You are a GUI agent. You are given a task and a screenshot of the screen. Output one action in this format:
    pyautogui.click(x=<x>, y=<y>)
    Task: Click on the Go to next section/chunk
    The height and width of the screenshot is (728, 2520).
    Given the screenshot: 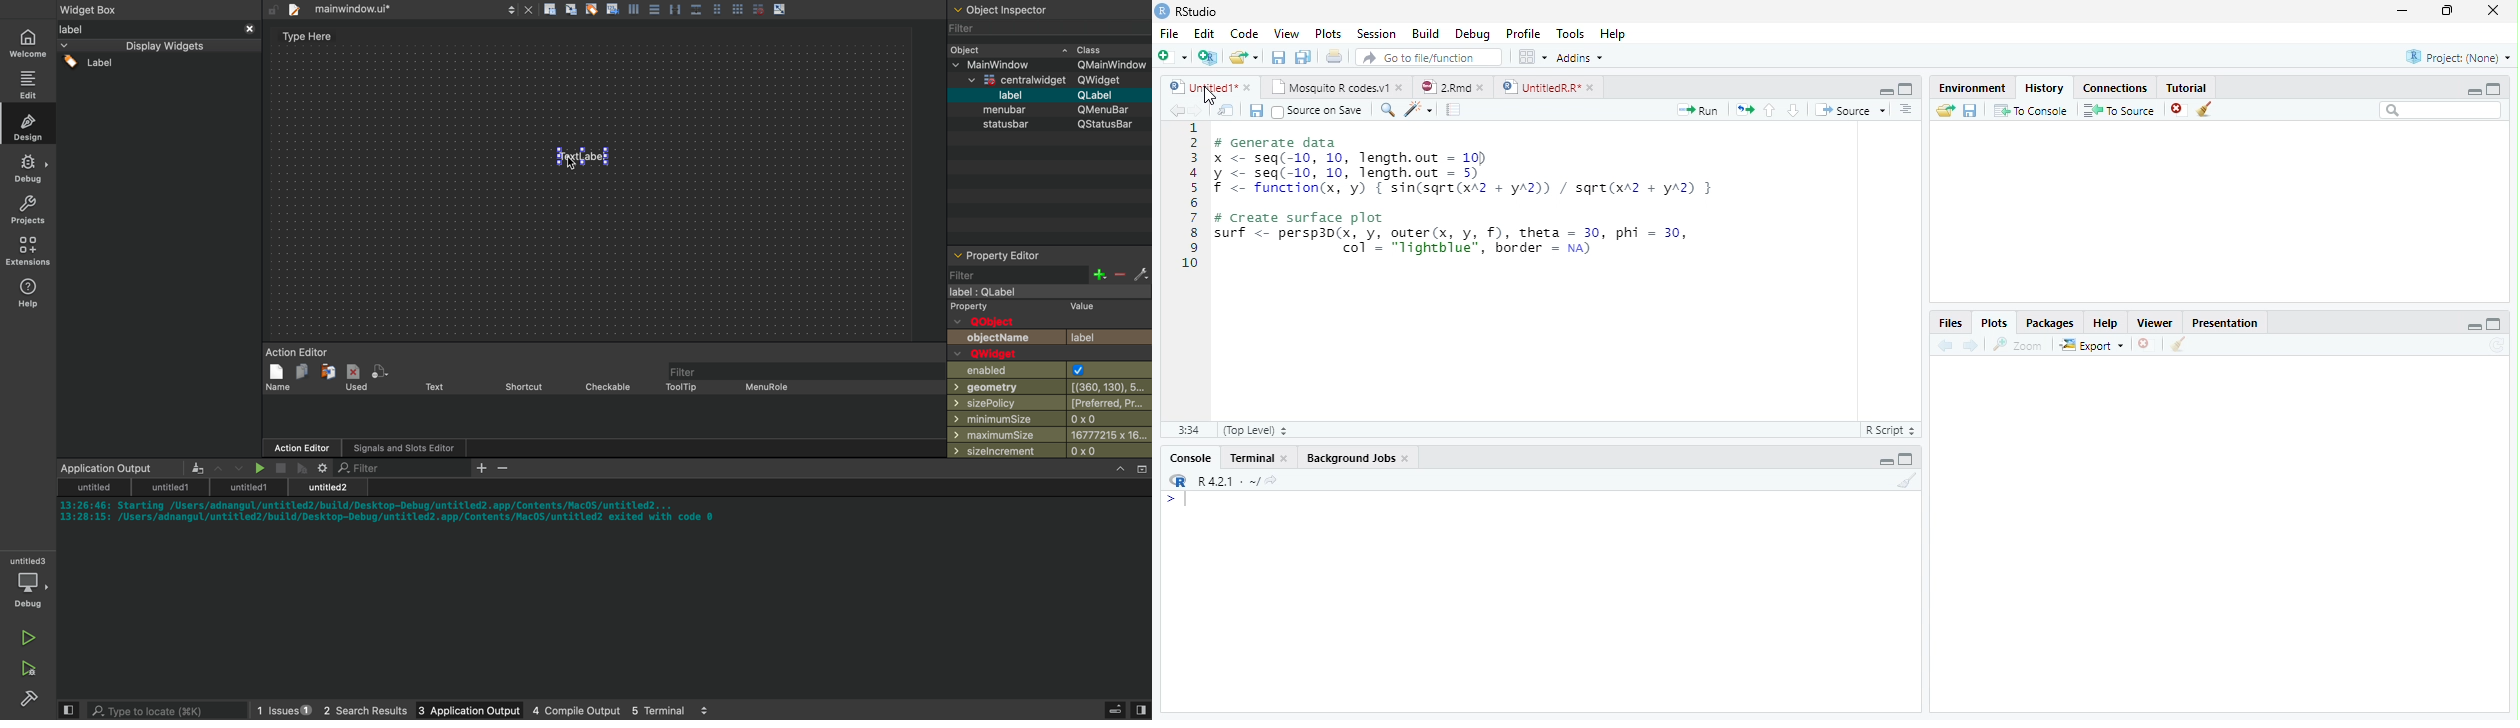 What is the action you would take?
    pyautogui.click(x=1793, y=109)
    